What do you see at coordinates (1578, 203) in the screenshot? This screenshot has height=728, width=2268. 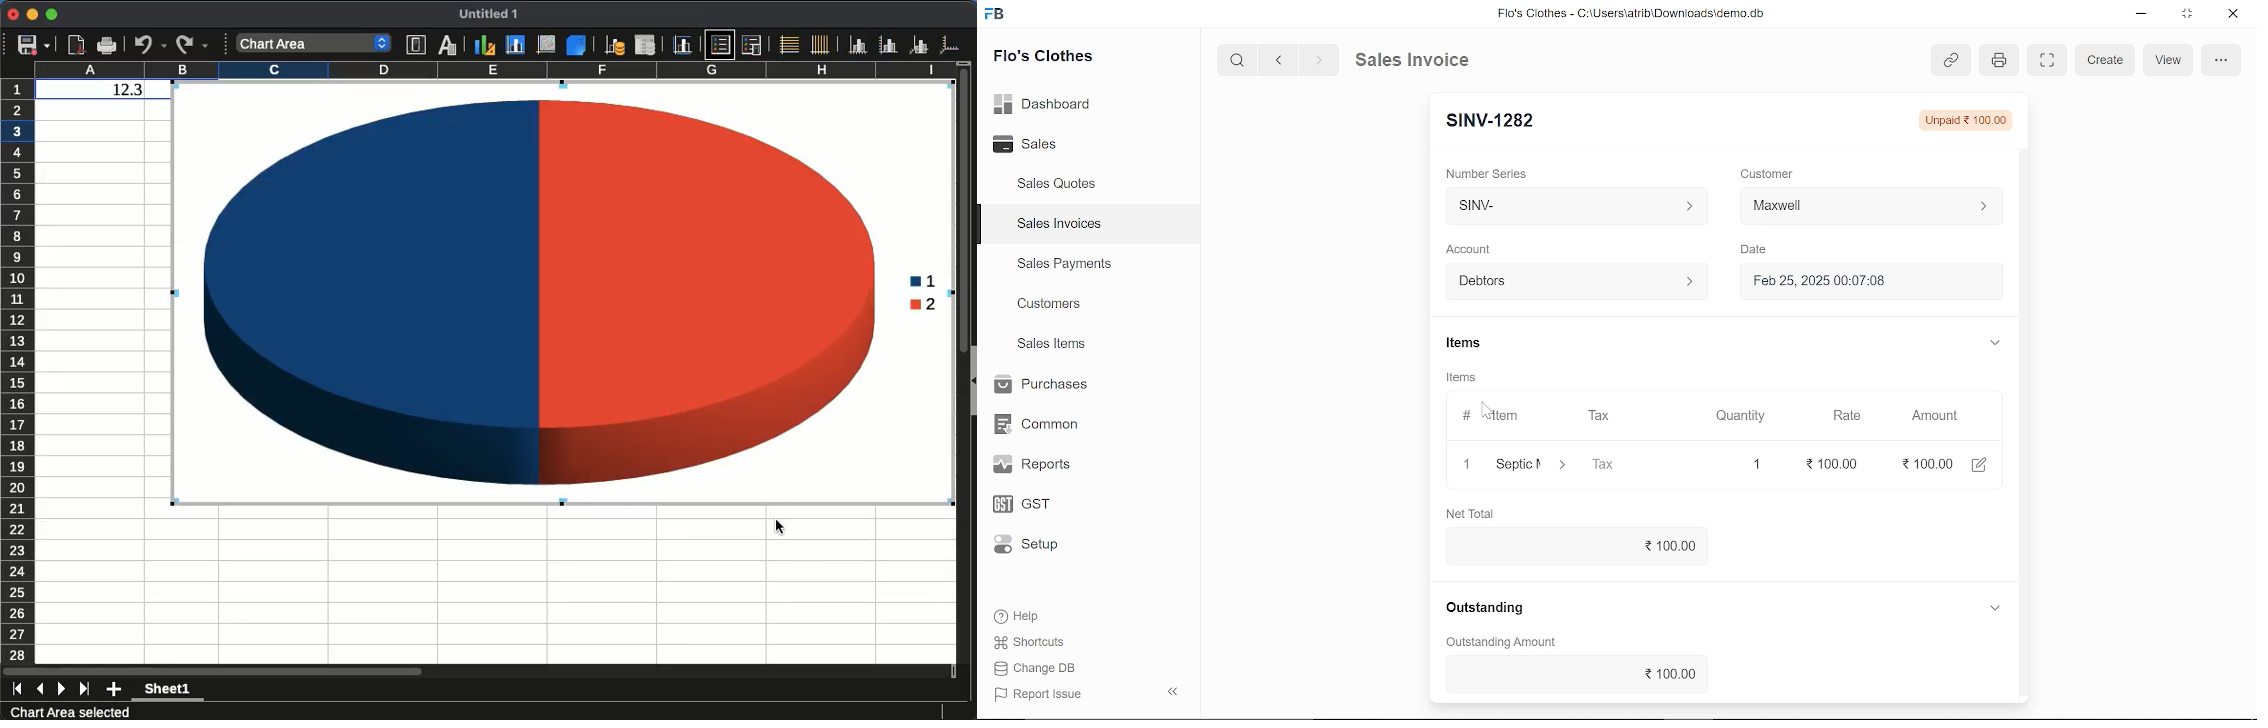 I see `Insert number series` at bounding box center [1578, 203].